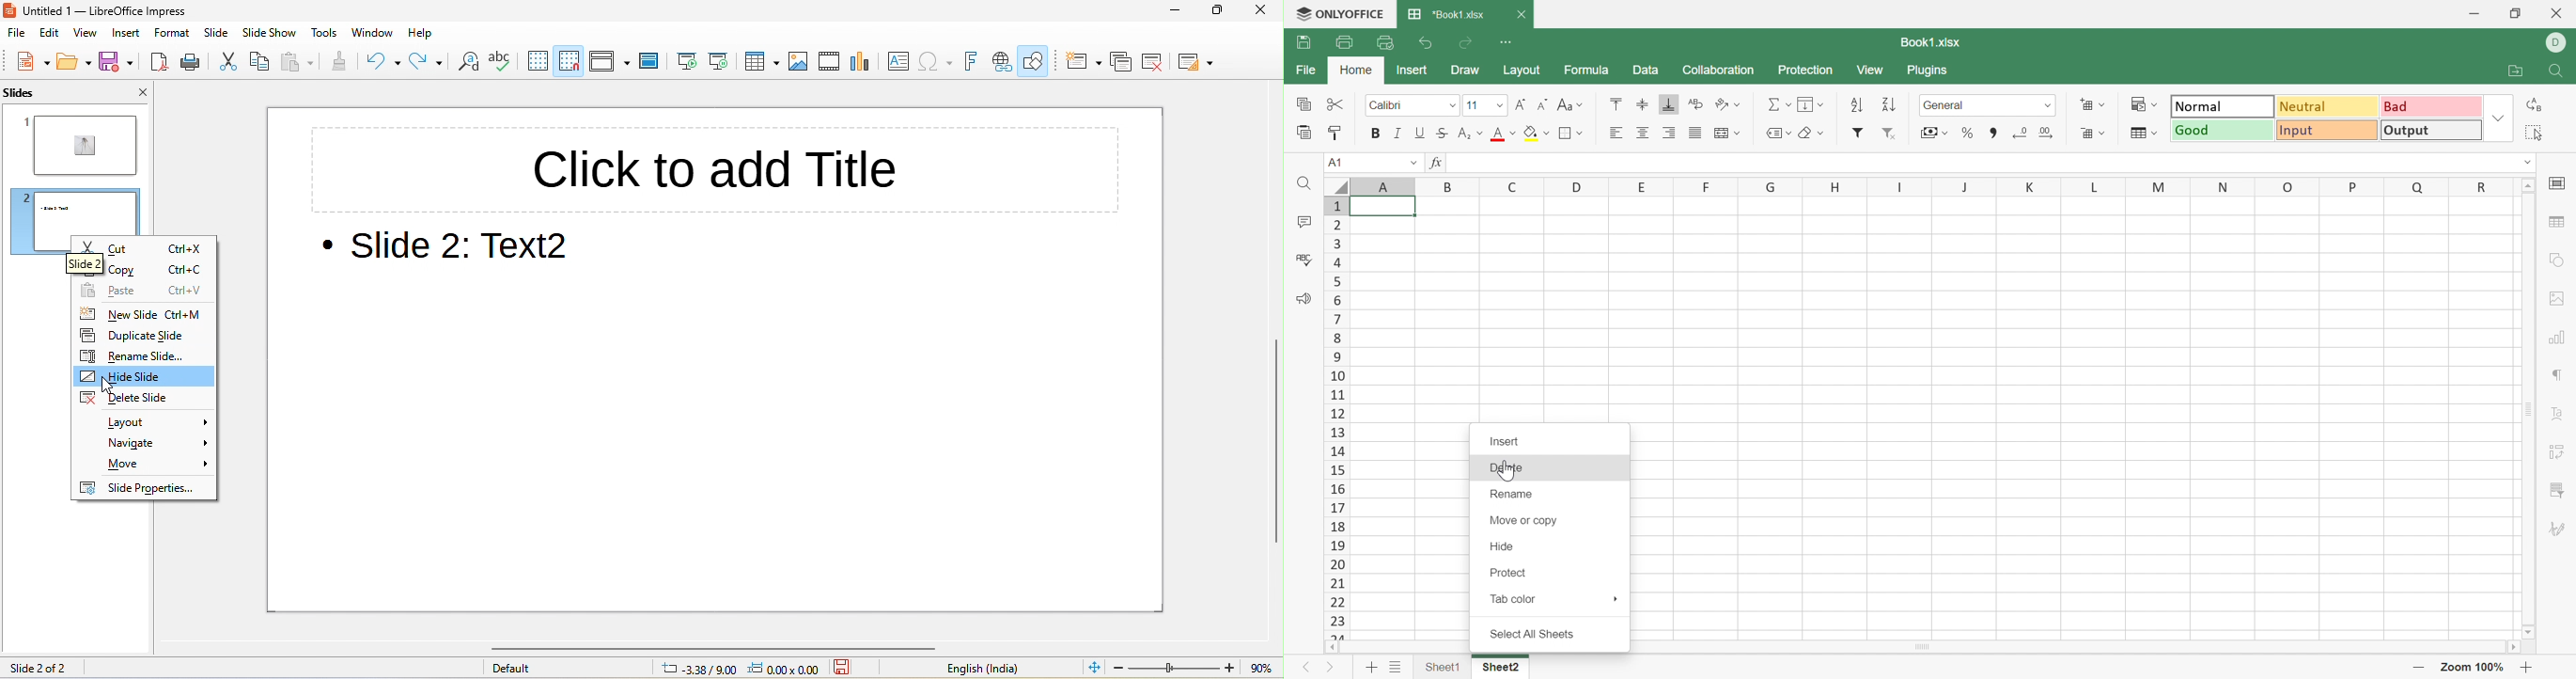  I want to click on Accounting style, so click(1926, 133).